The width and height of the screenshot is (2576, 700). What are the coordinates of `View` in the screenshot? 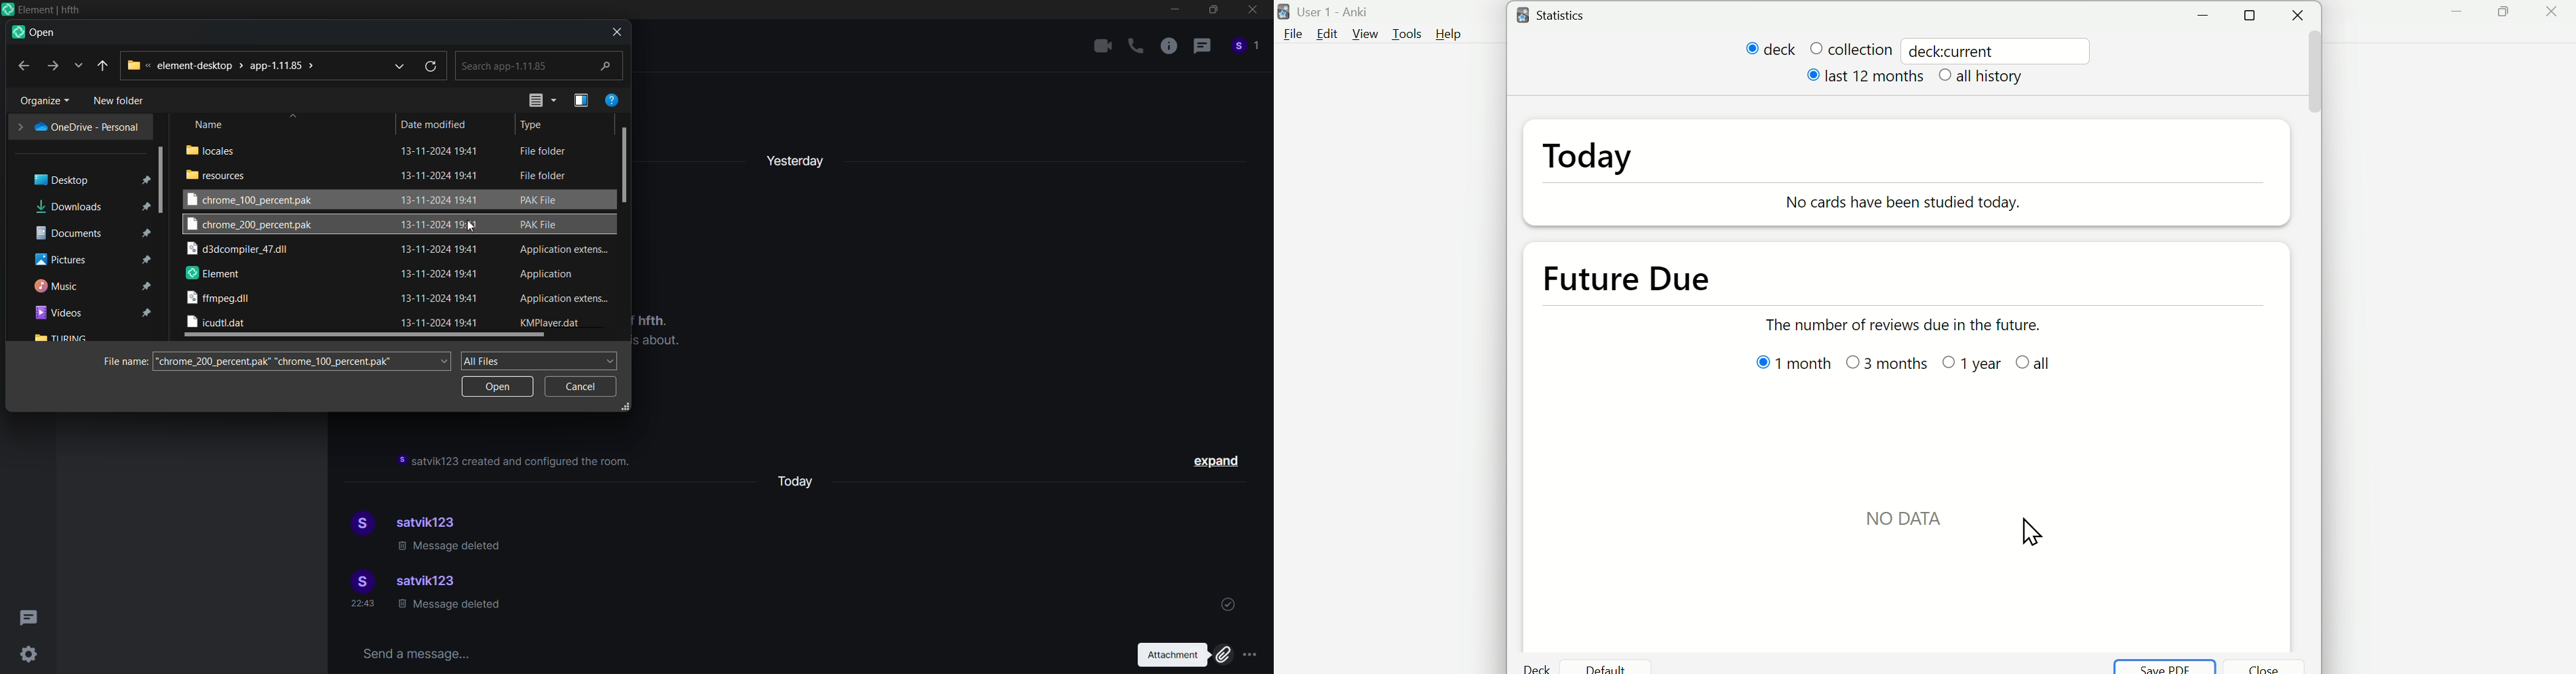 It's located at (1365, 33).